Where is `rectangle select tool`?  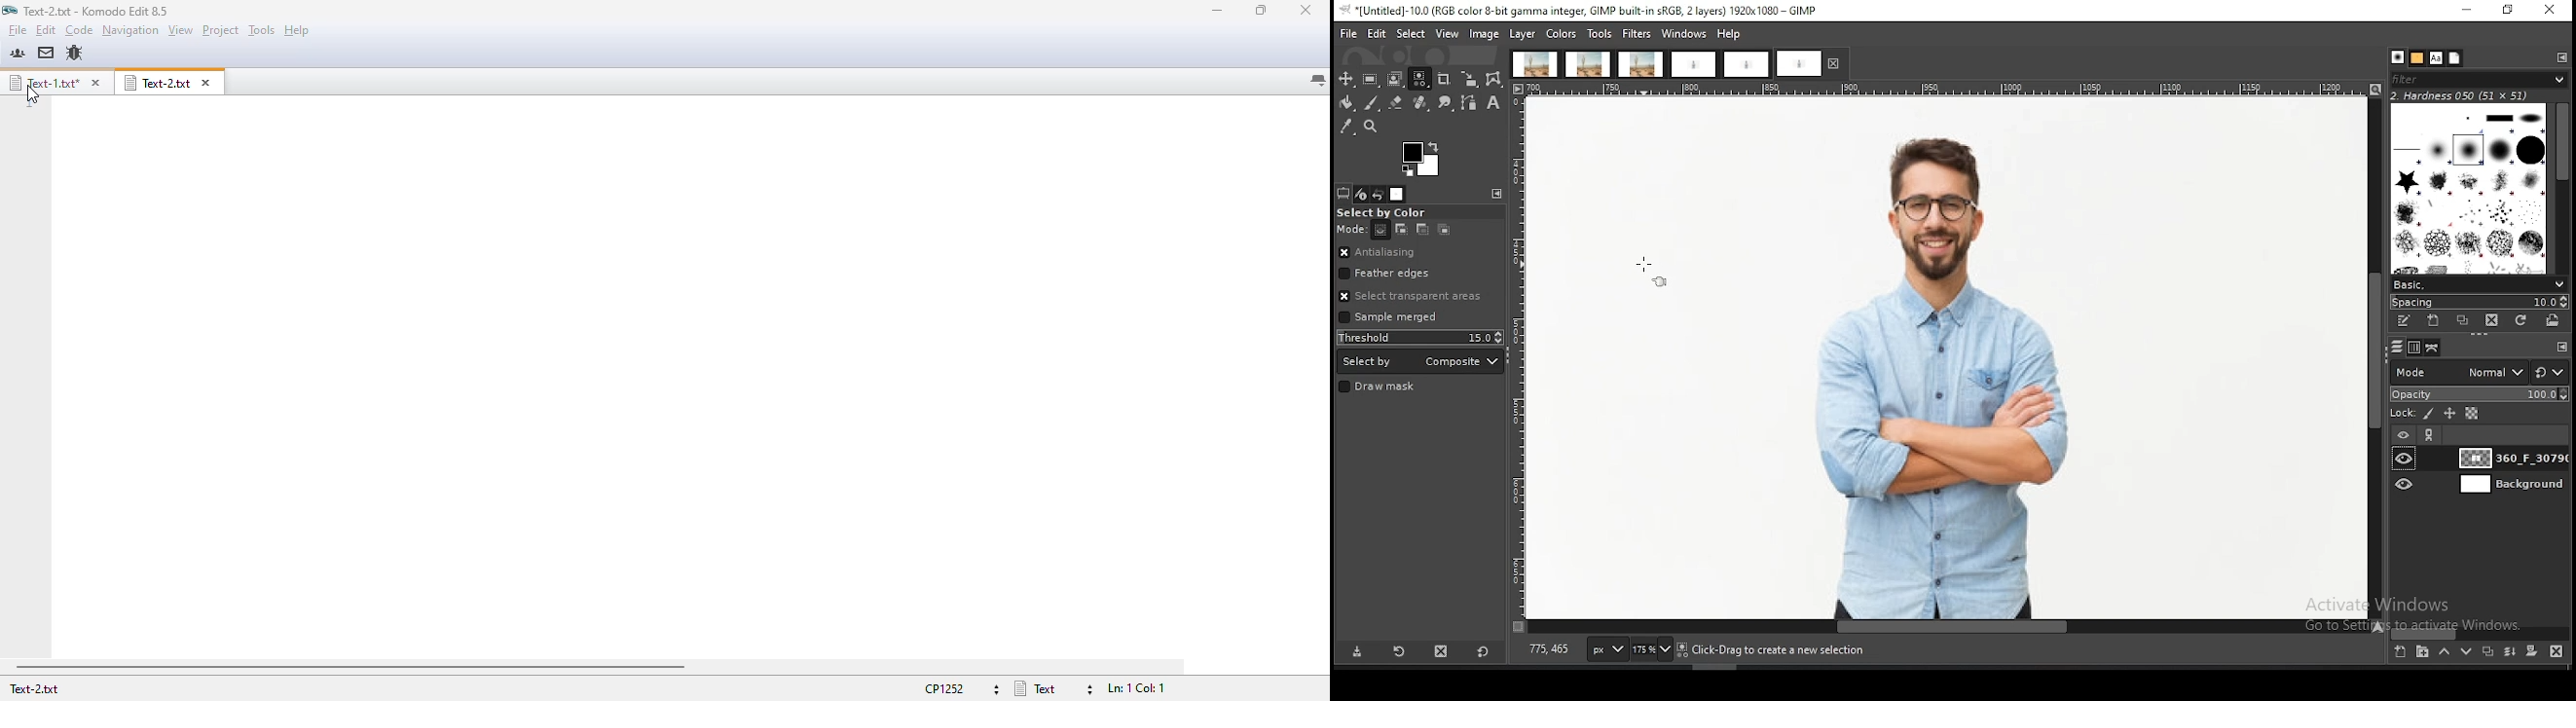 rectangle select tool is located at coordinates (1370, 79).